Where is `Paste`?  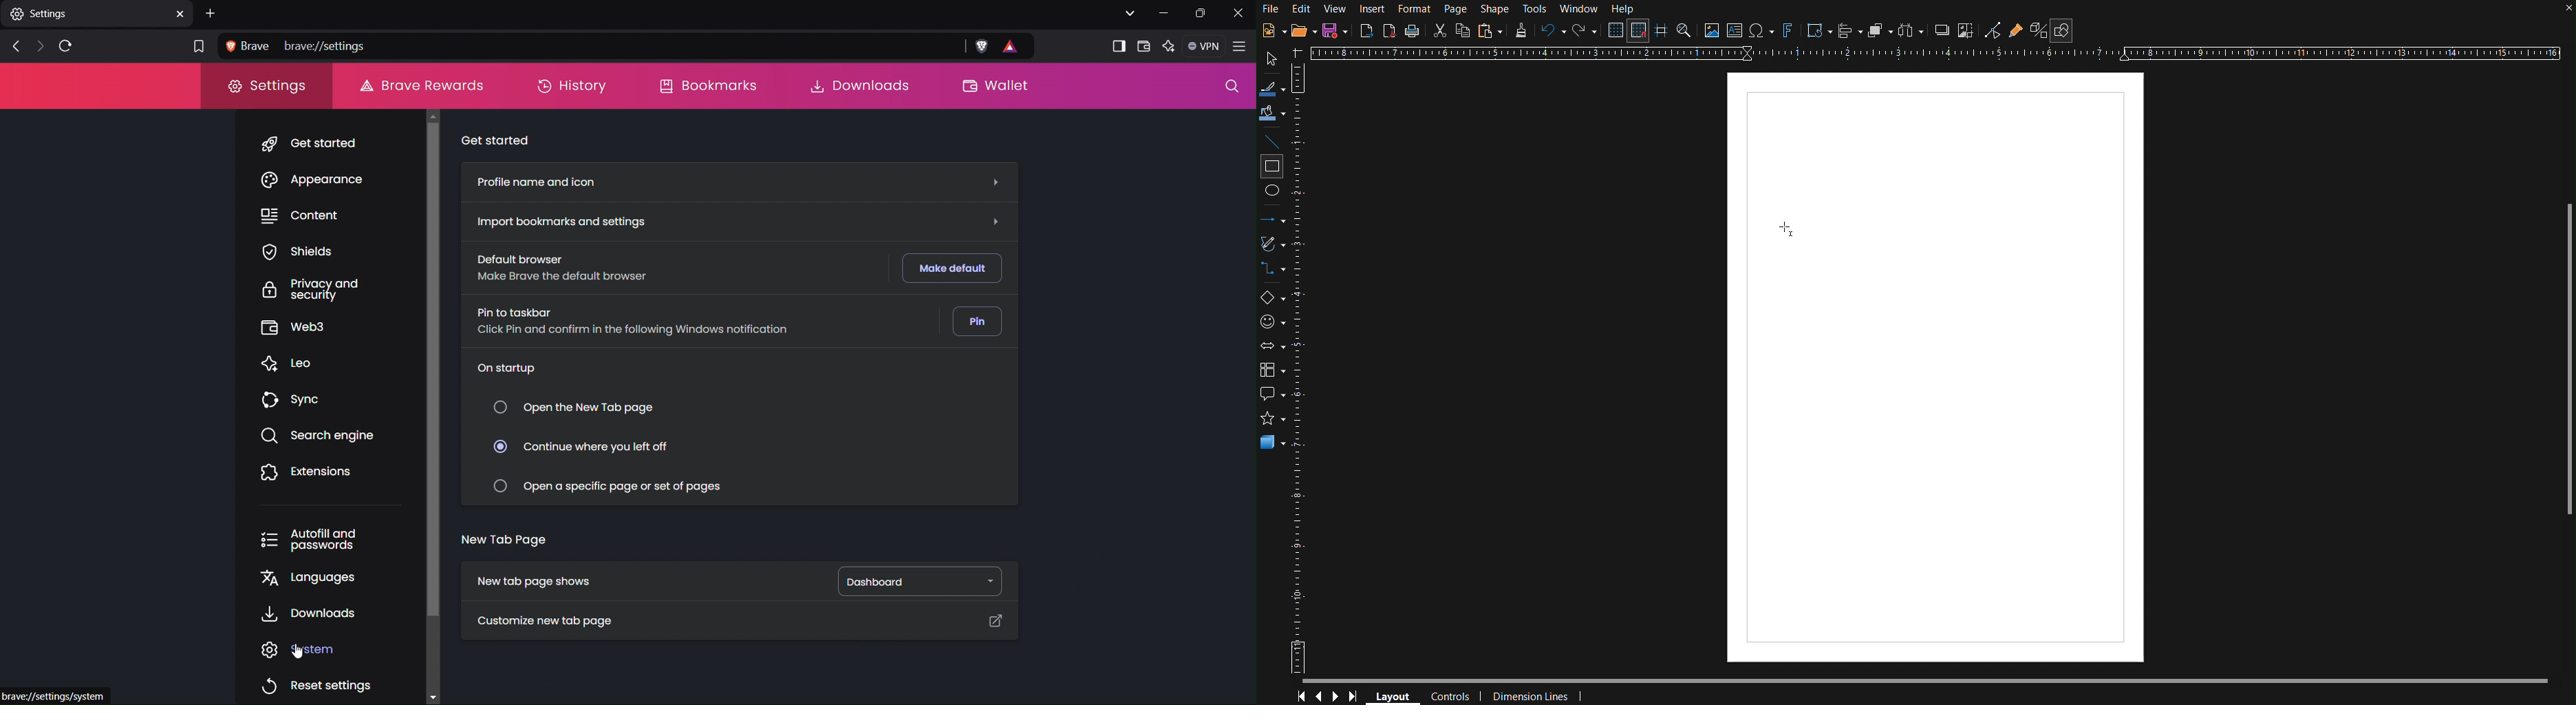
Paste is located at coordinates (1490, 30).